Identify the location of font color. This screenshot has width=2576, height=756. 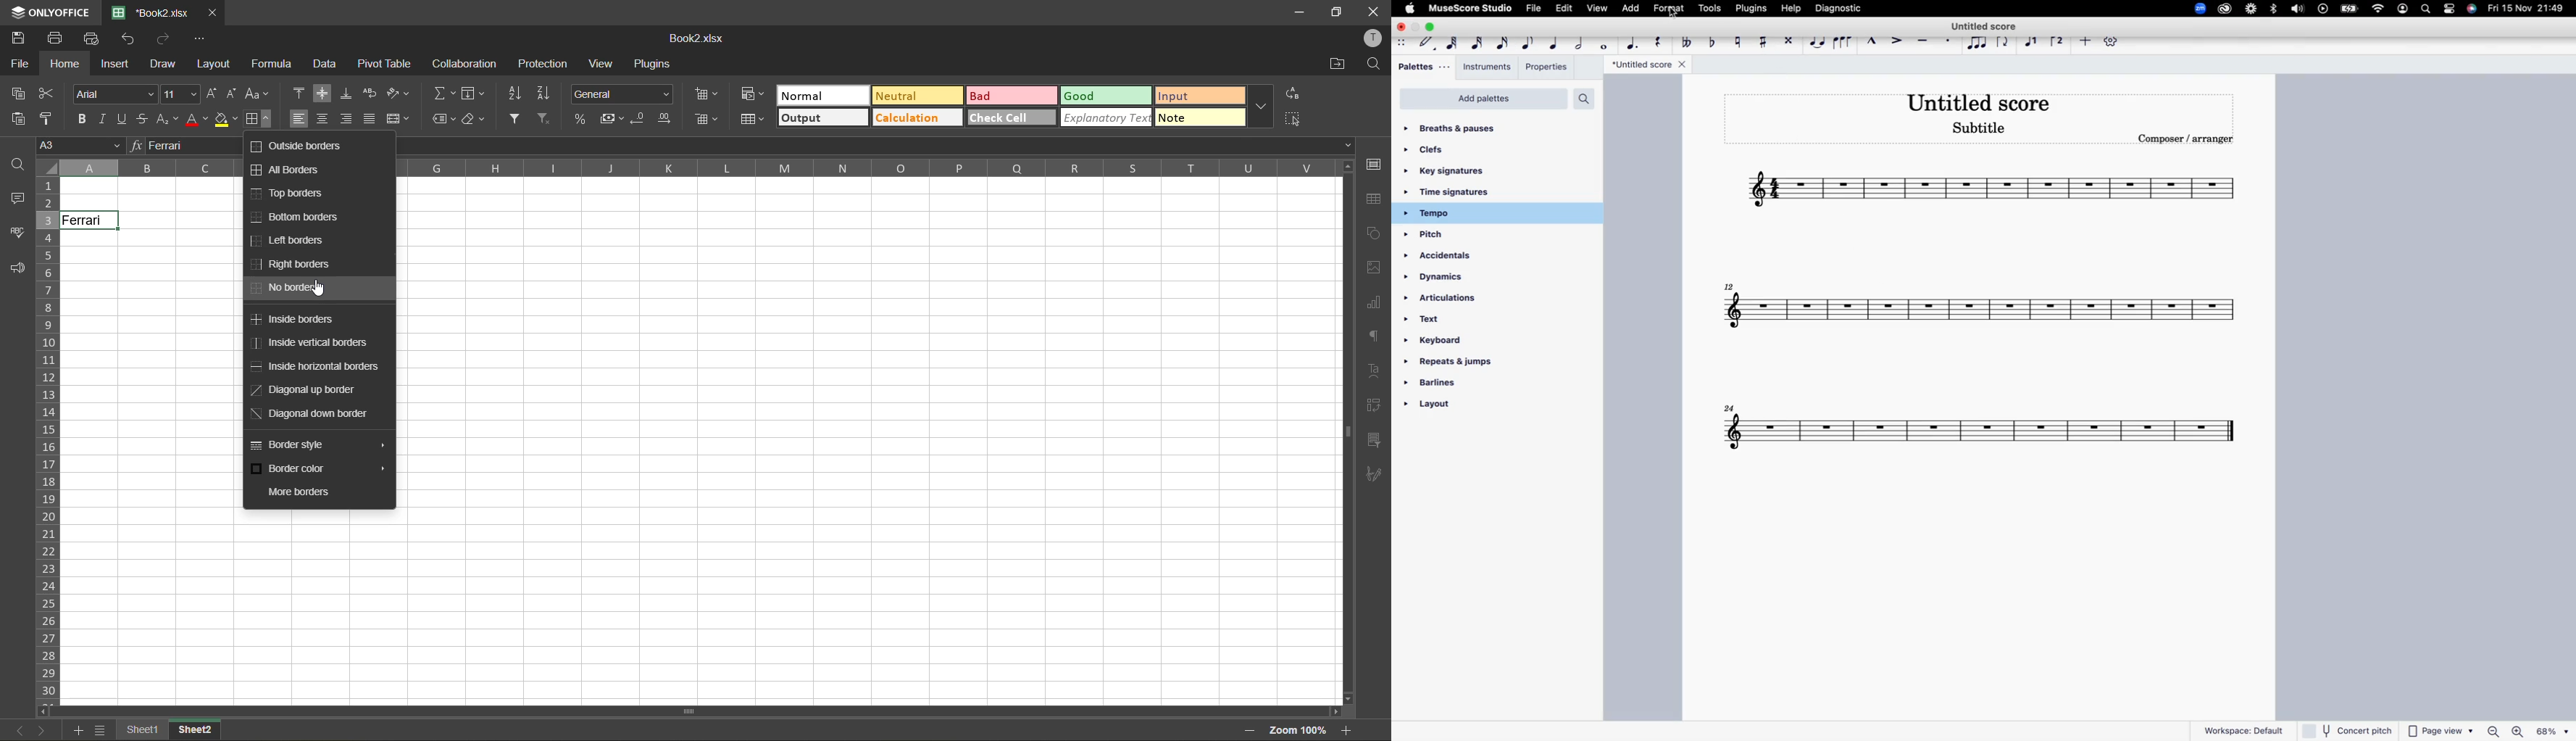
(196, 120).